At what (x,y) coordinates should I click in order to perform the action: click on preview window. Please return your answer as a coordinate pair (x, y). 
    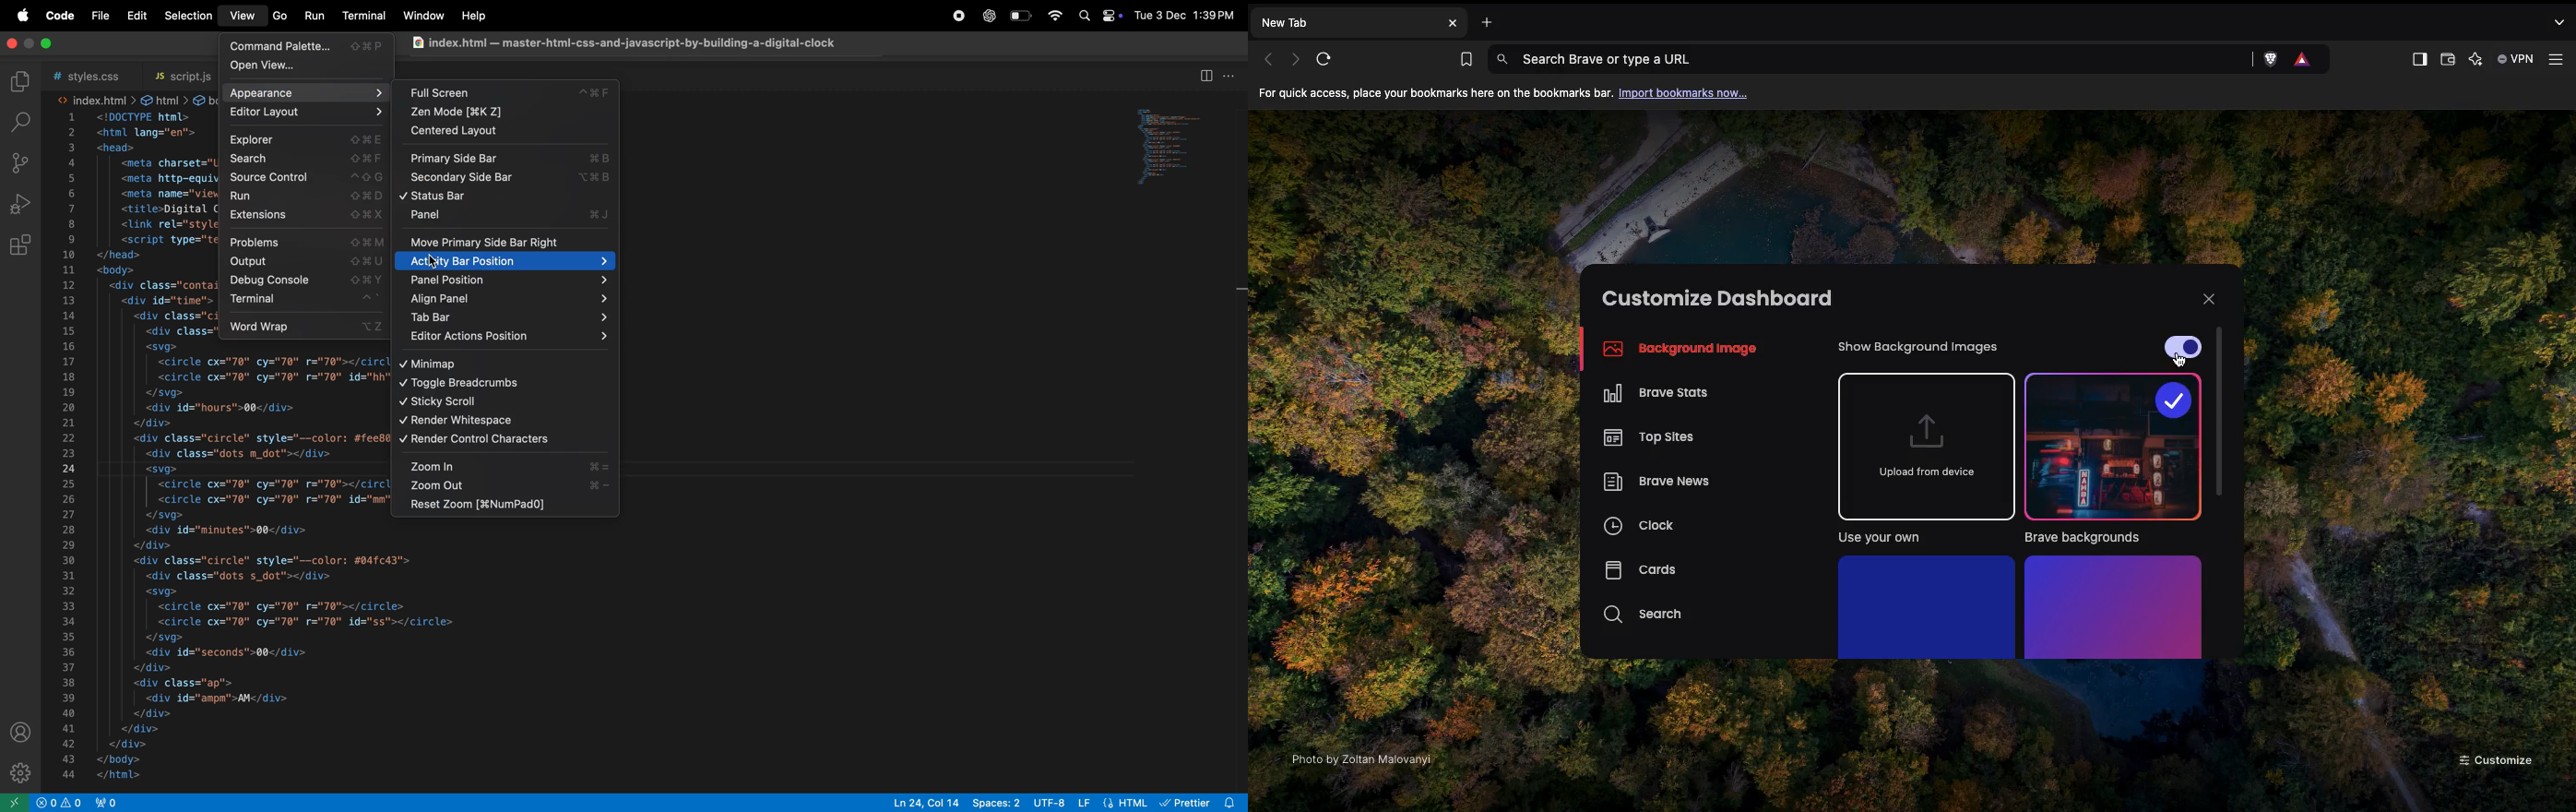
    Looking at the image, I should click on (1179, 151).